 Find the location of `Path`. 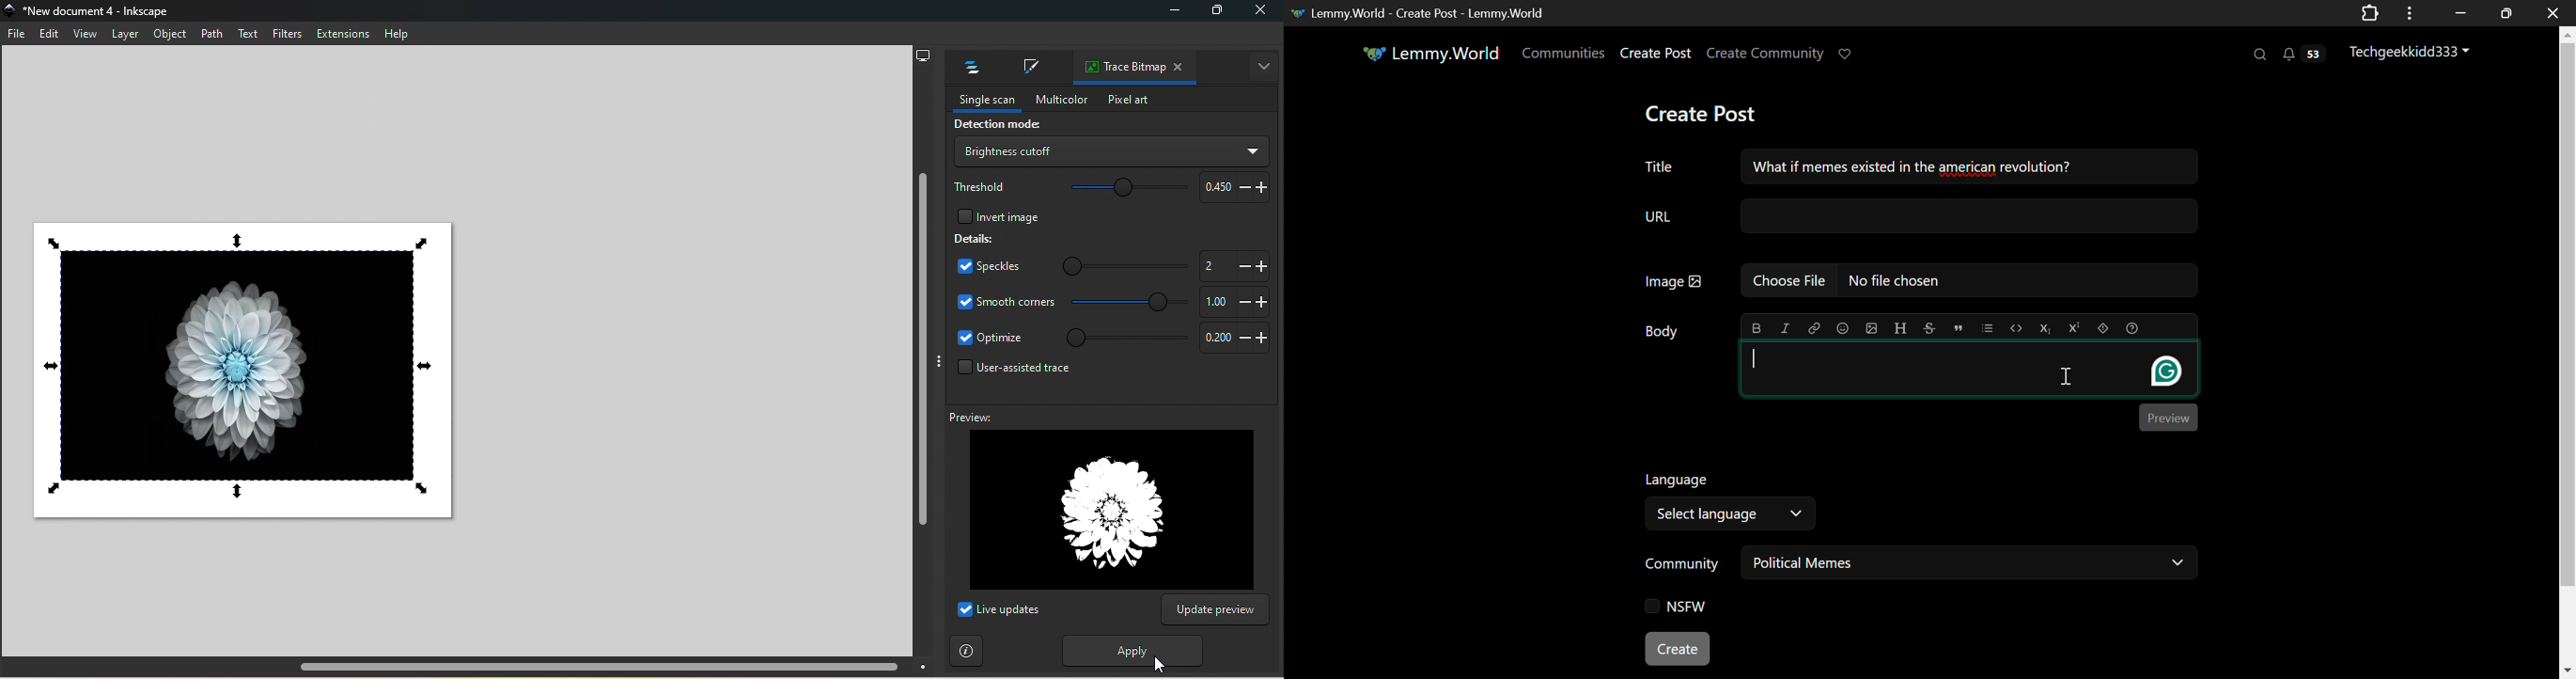

Path is located at coordinates (211, 33).